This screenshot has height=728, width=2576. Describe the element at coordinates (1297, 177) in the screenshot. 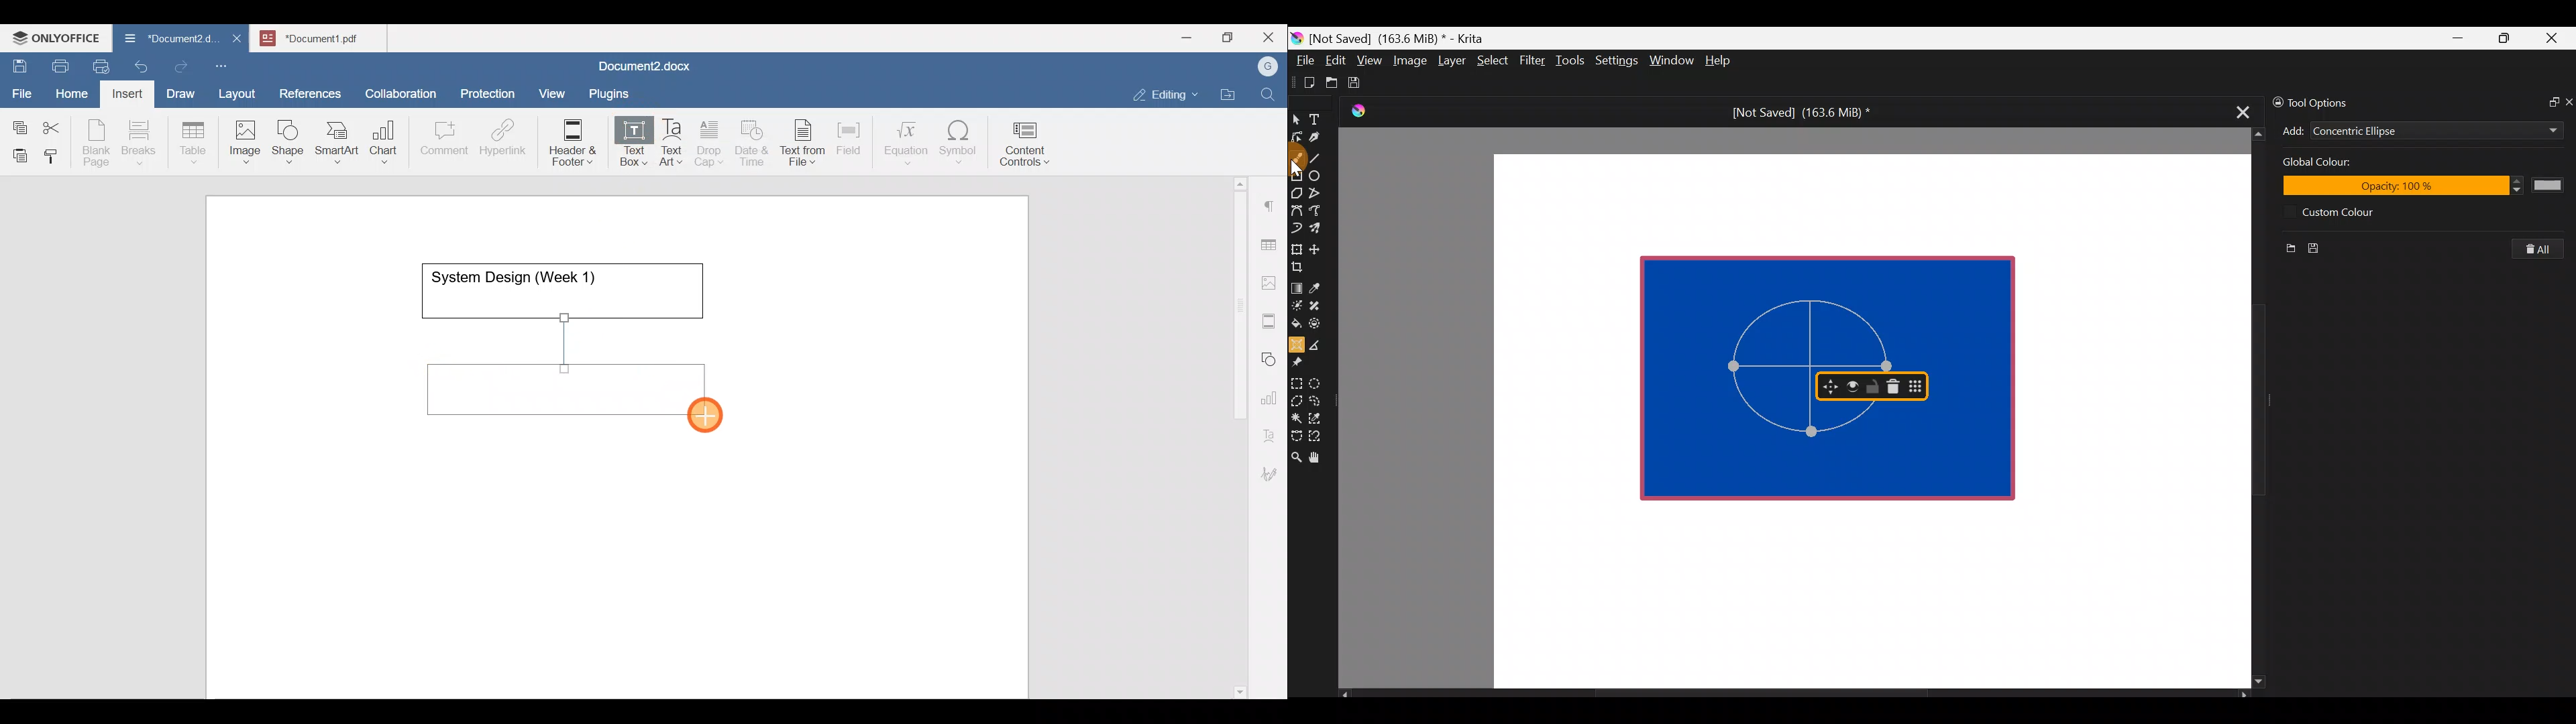

I see `Rectangle tool` at that location.